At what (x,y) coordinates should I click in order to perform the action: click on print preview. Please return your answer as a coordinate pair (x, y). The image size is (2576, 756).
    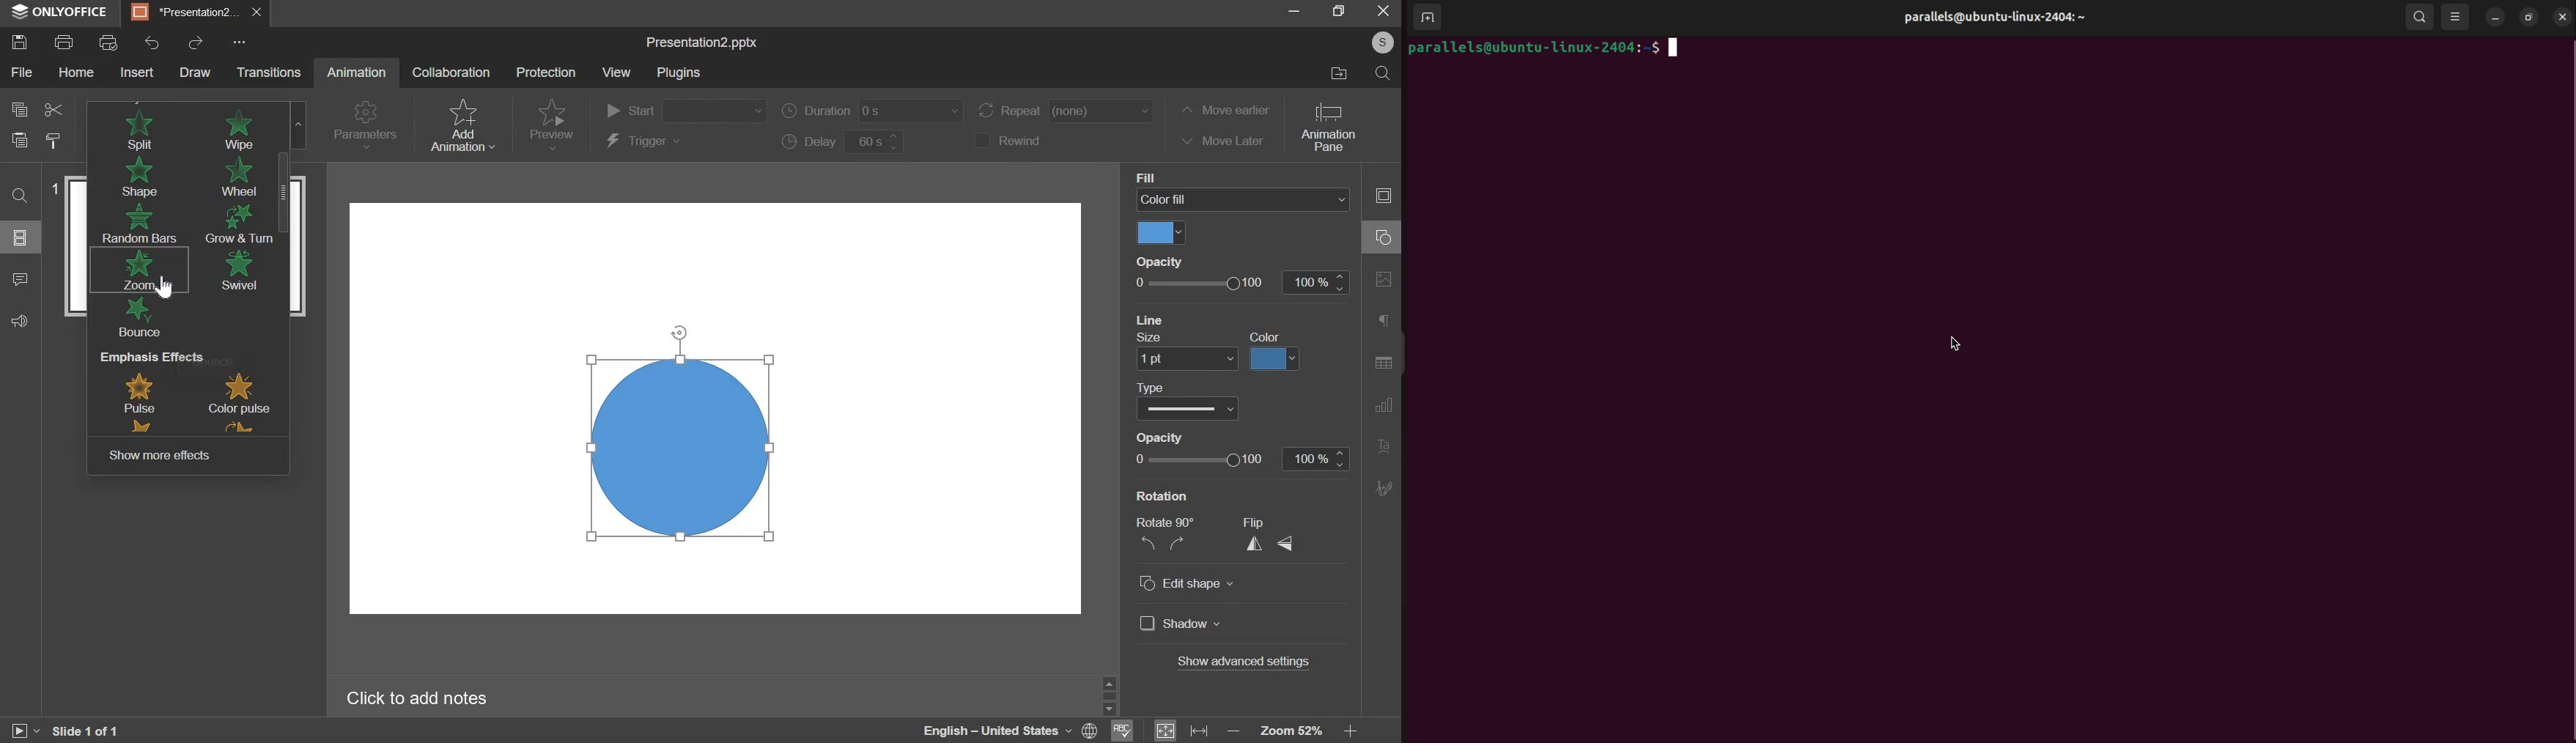
    Looking at the image, I should click on (110, 42).